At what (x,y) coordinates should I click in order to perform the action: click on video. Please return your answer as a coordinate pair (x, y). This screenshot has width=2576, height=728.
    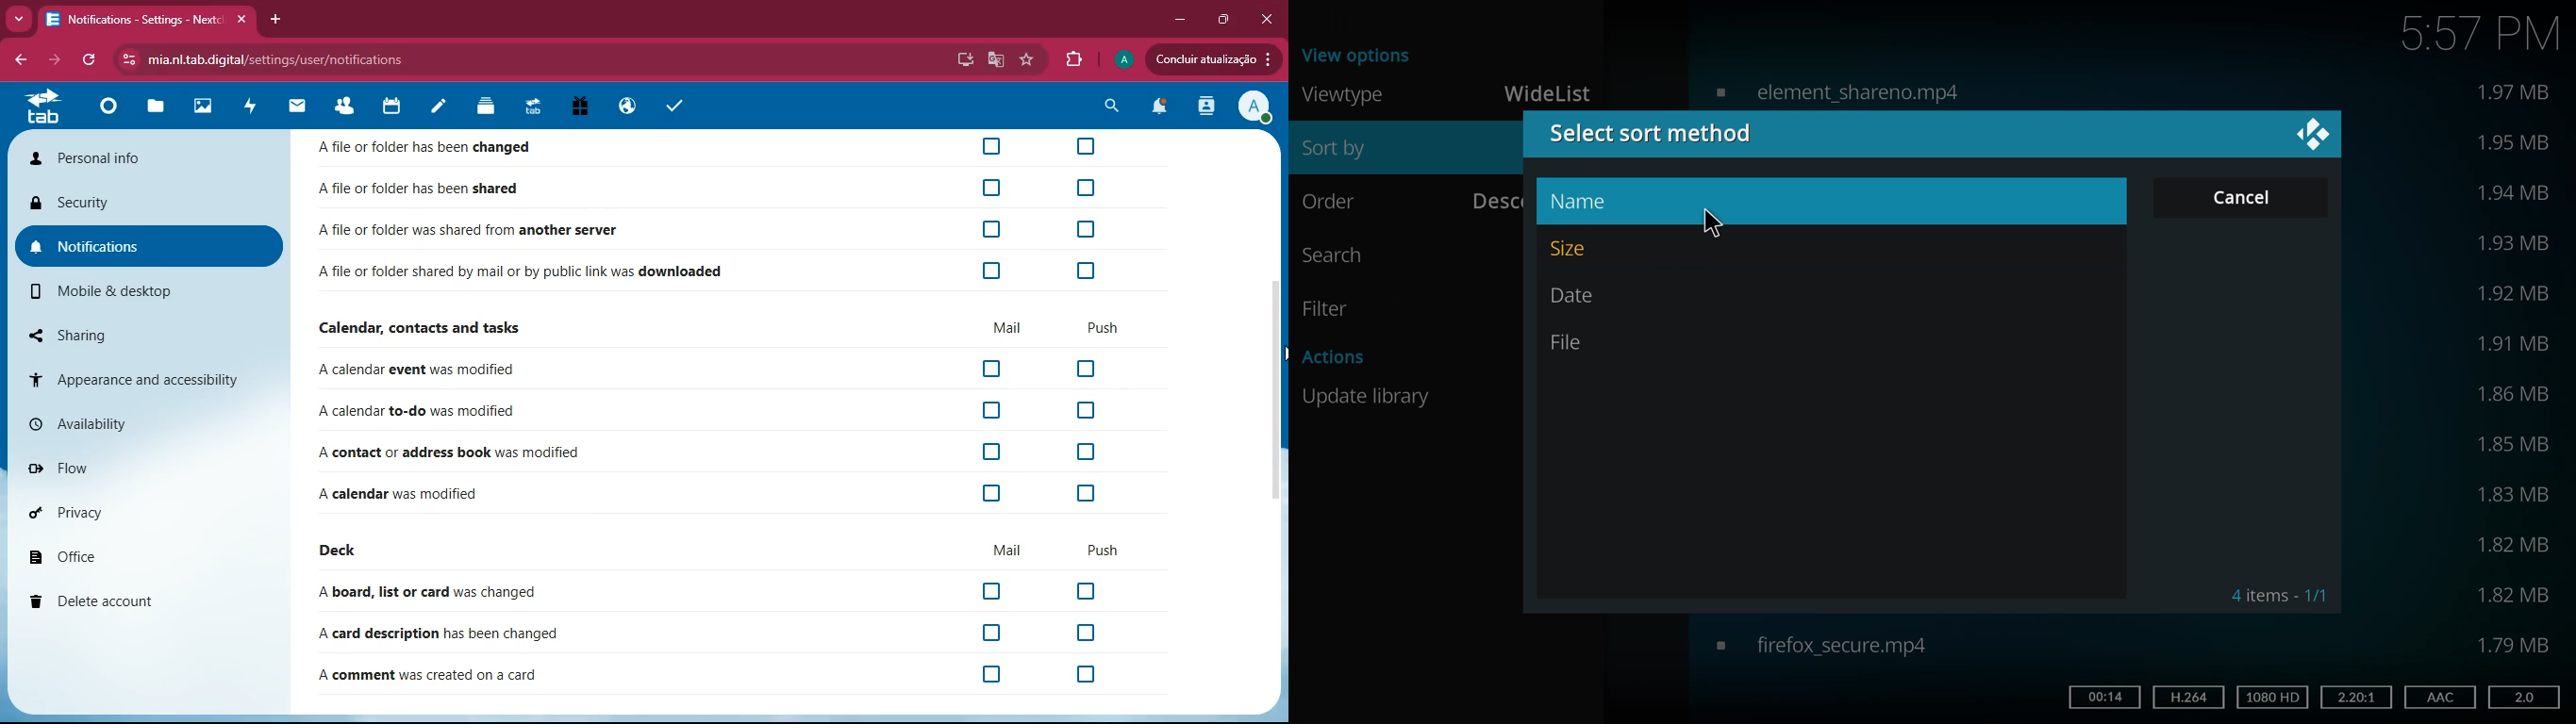
    Looking at the image, I should click on (1836, 90).